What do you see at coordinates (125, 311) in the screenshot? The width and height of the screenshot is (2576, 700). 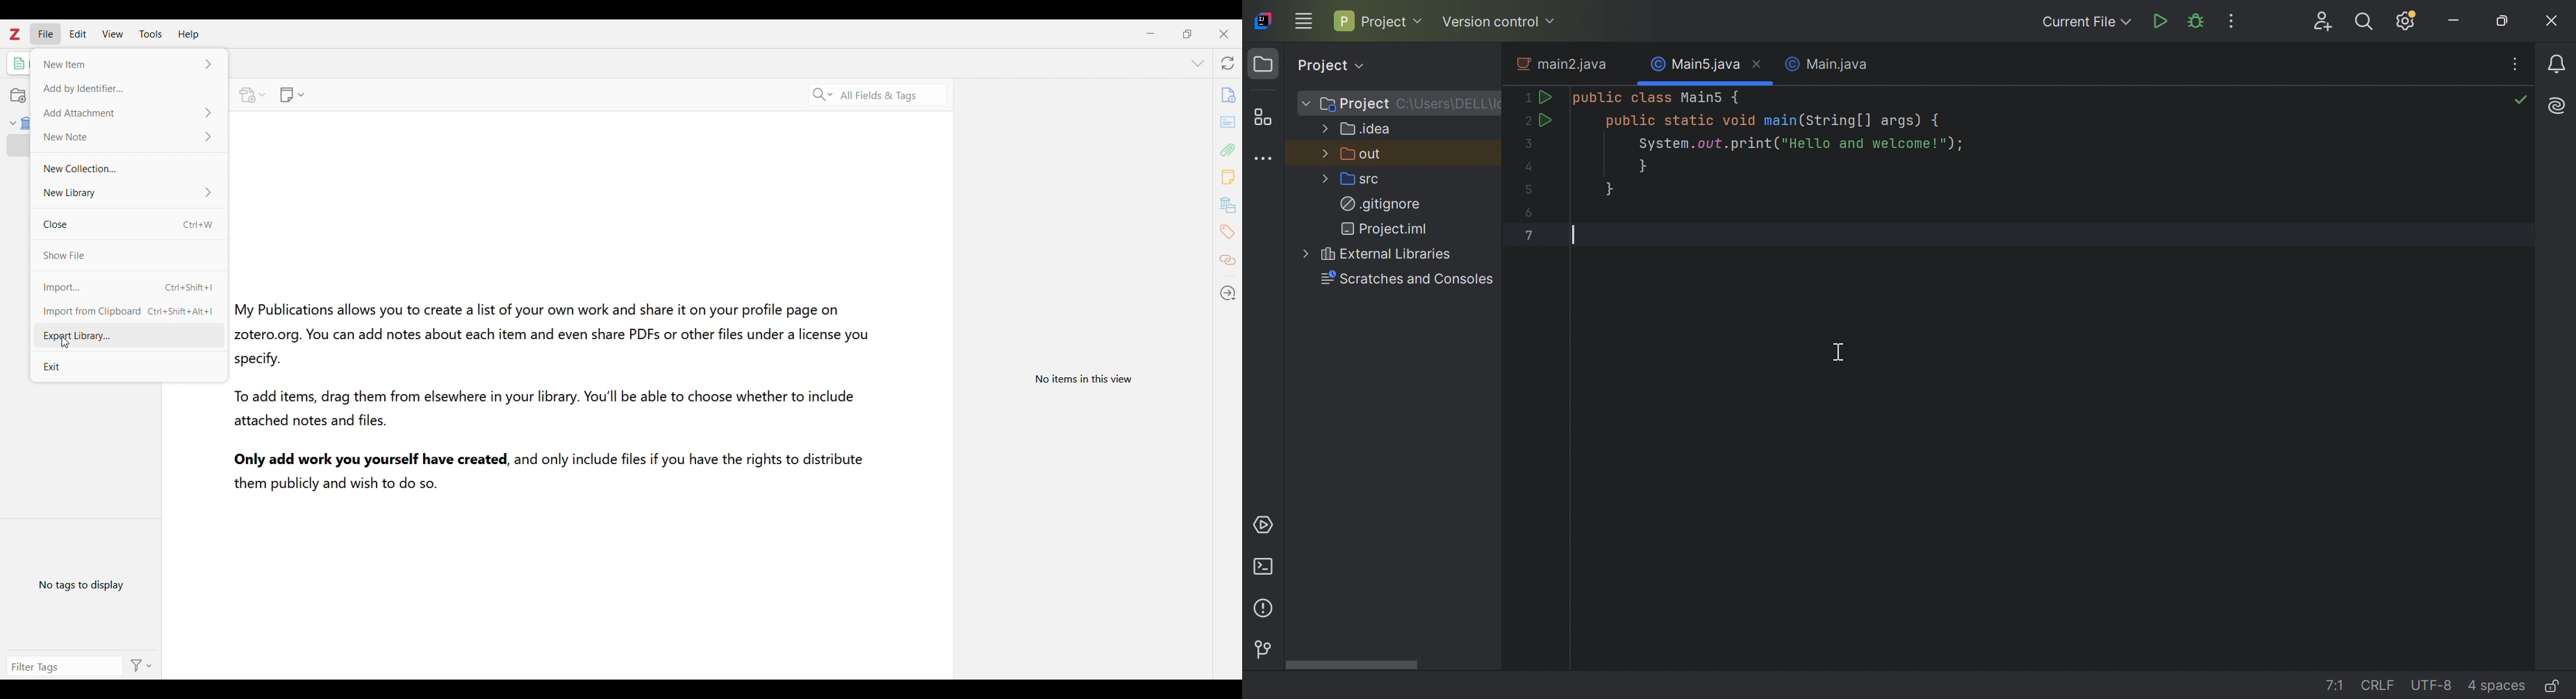 I see `Import from Clipboard Ctri+Shift+Alt+]` at bounding box center [125, 311].